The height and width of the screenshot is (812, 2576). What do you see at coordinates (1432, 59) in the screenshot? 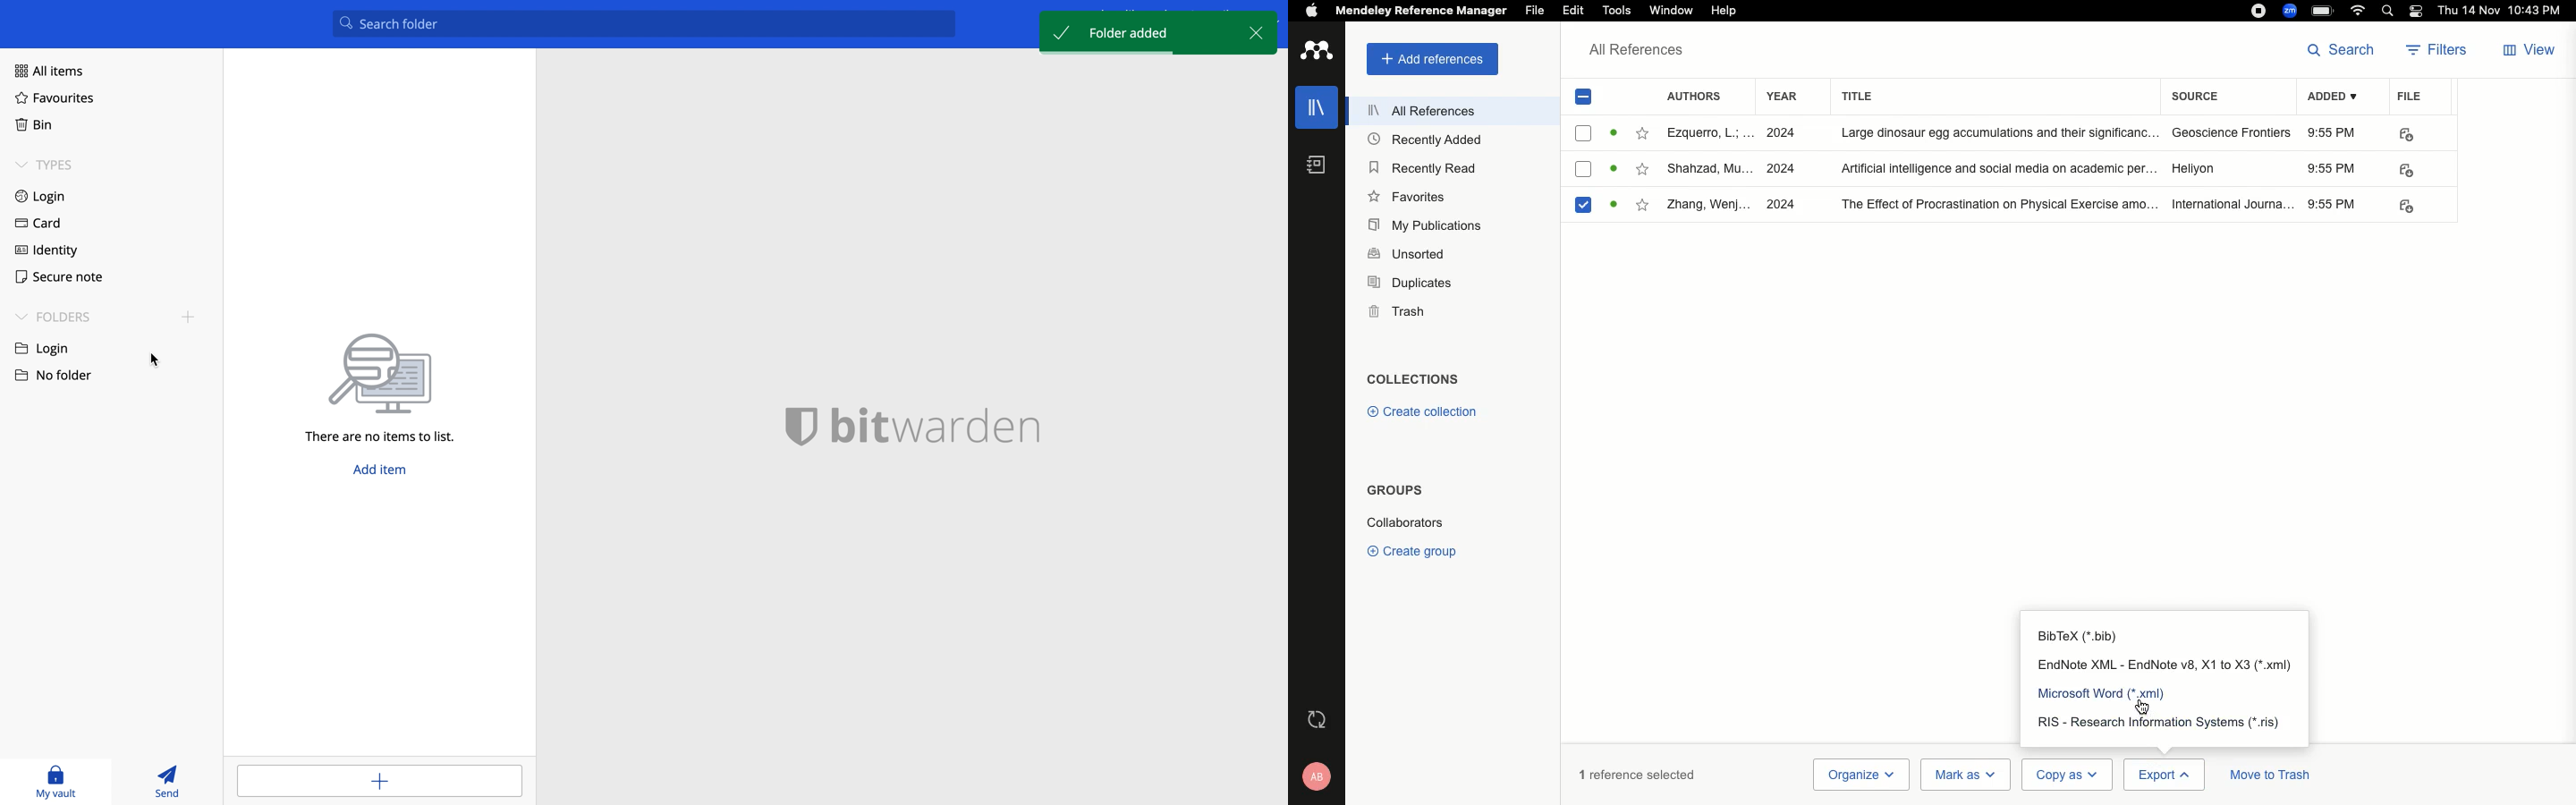
I see `Add references` at bounding box center [1432, 59].